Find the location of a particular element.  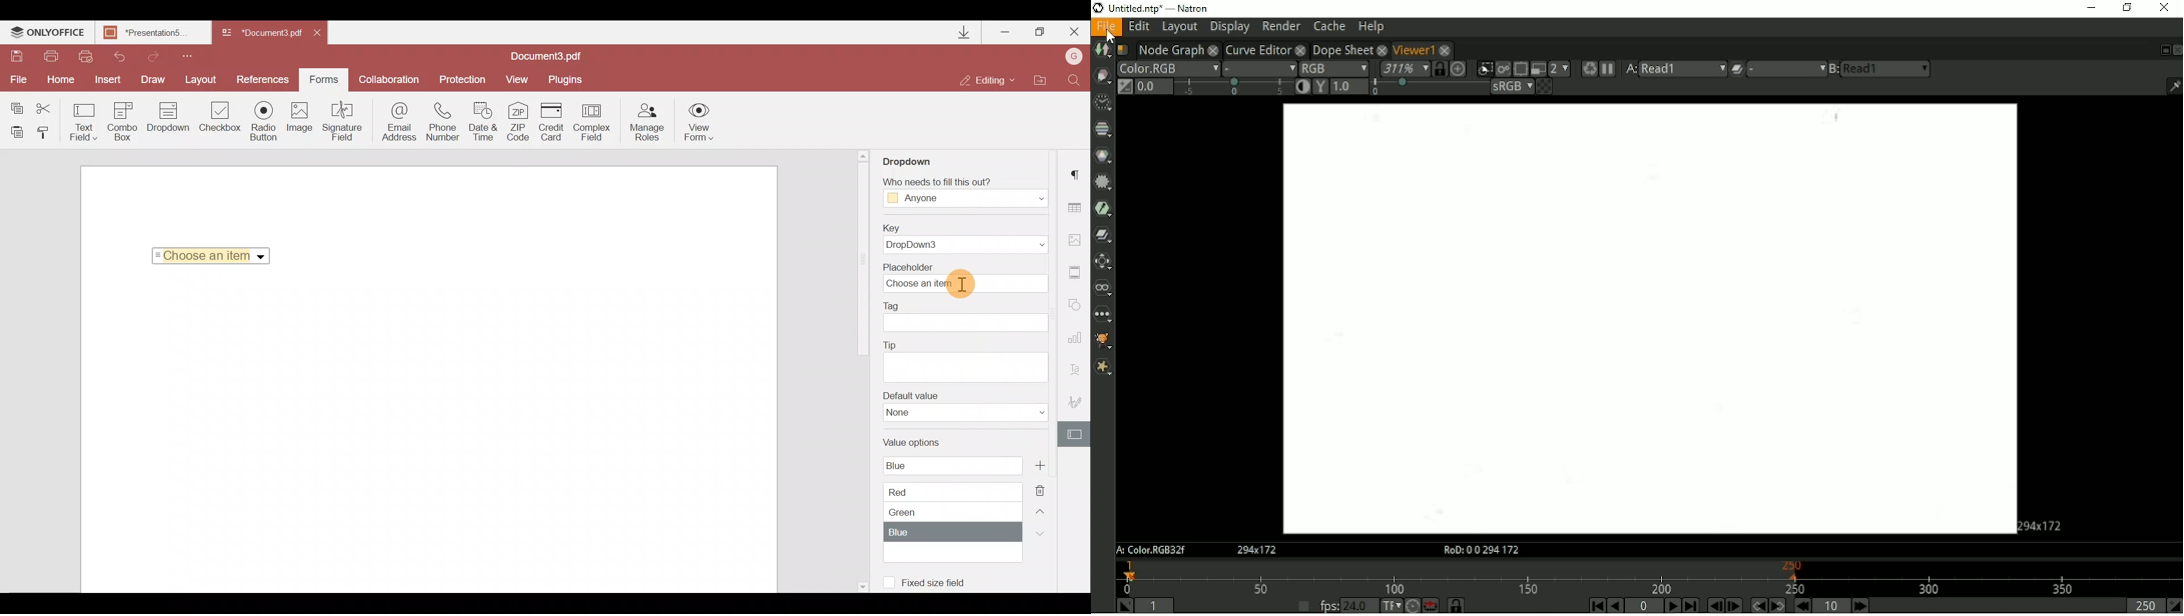

Collaboration is located at coordinates (389, 78).